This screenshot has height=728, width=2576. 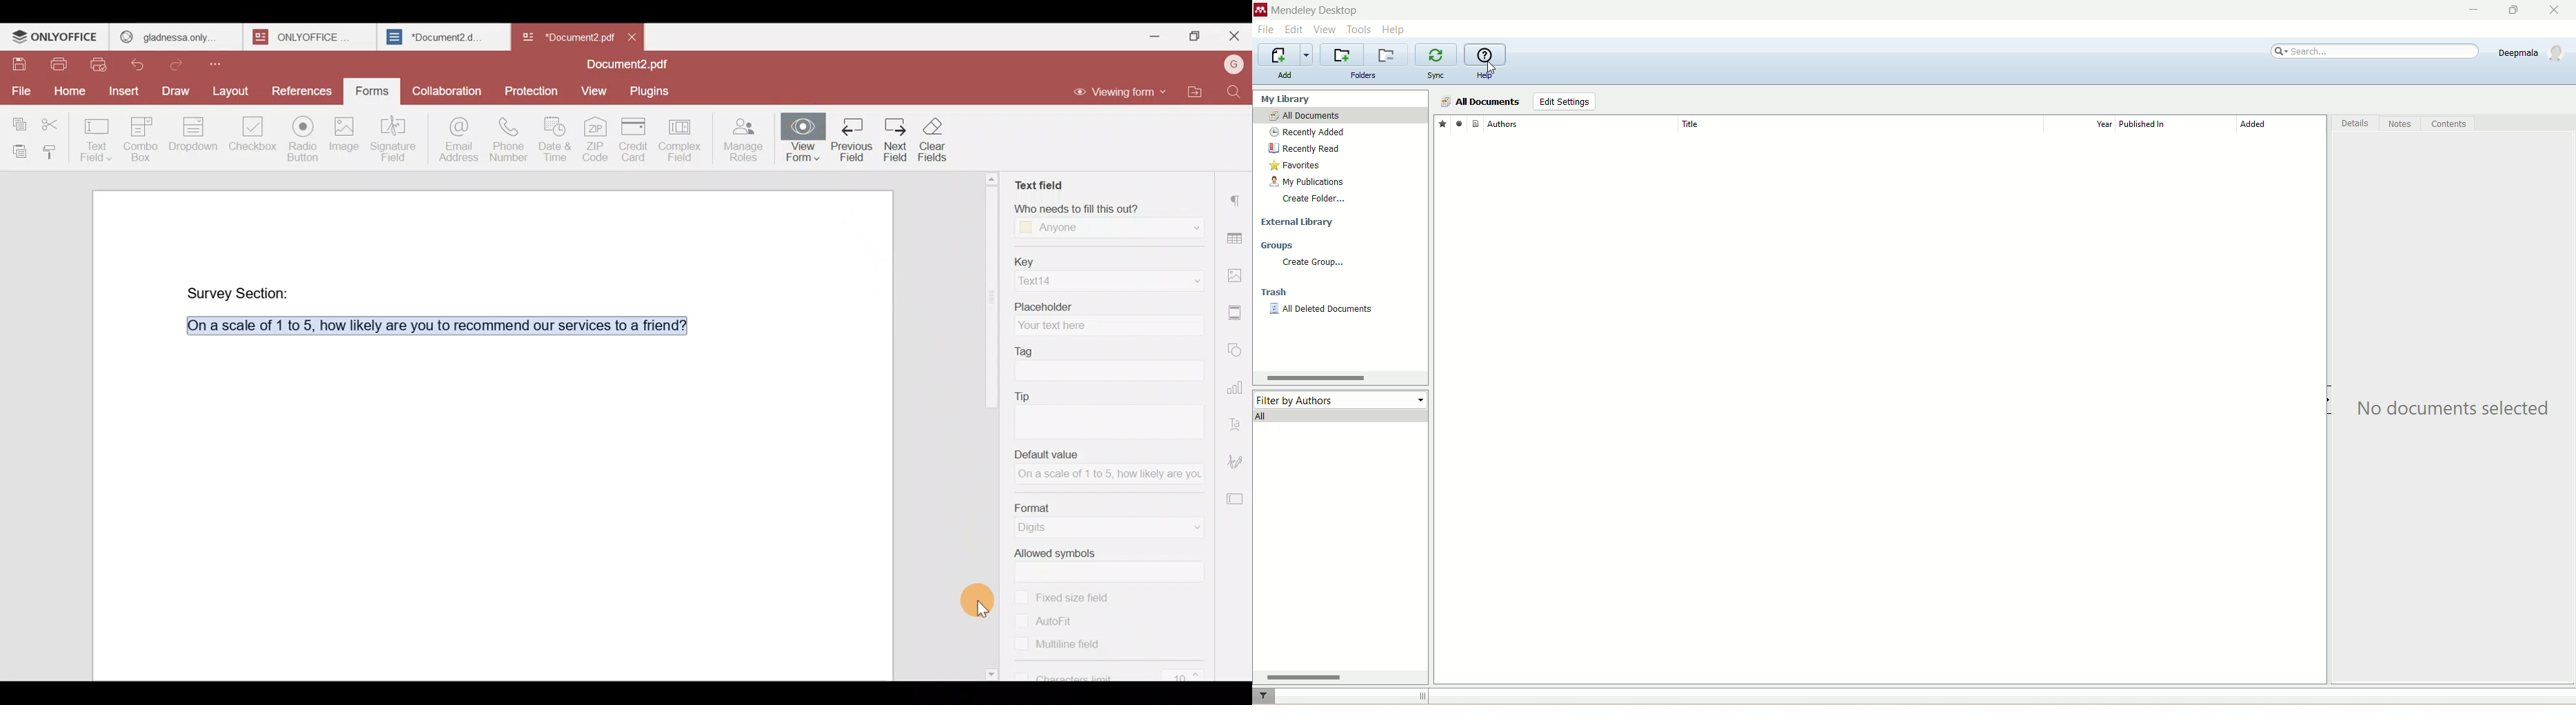 What do you see at coordinates (633, 36) in the screenshot?
I see `Close` at bounding box center [633, 36].